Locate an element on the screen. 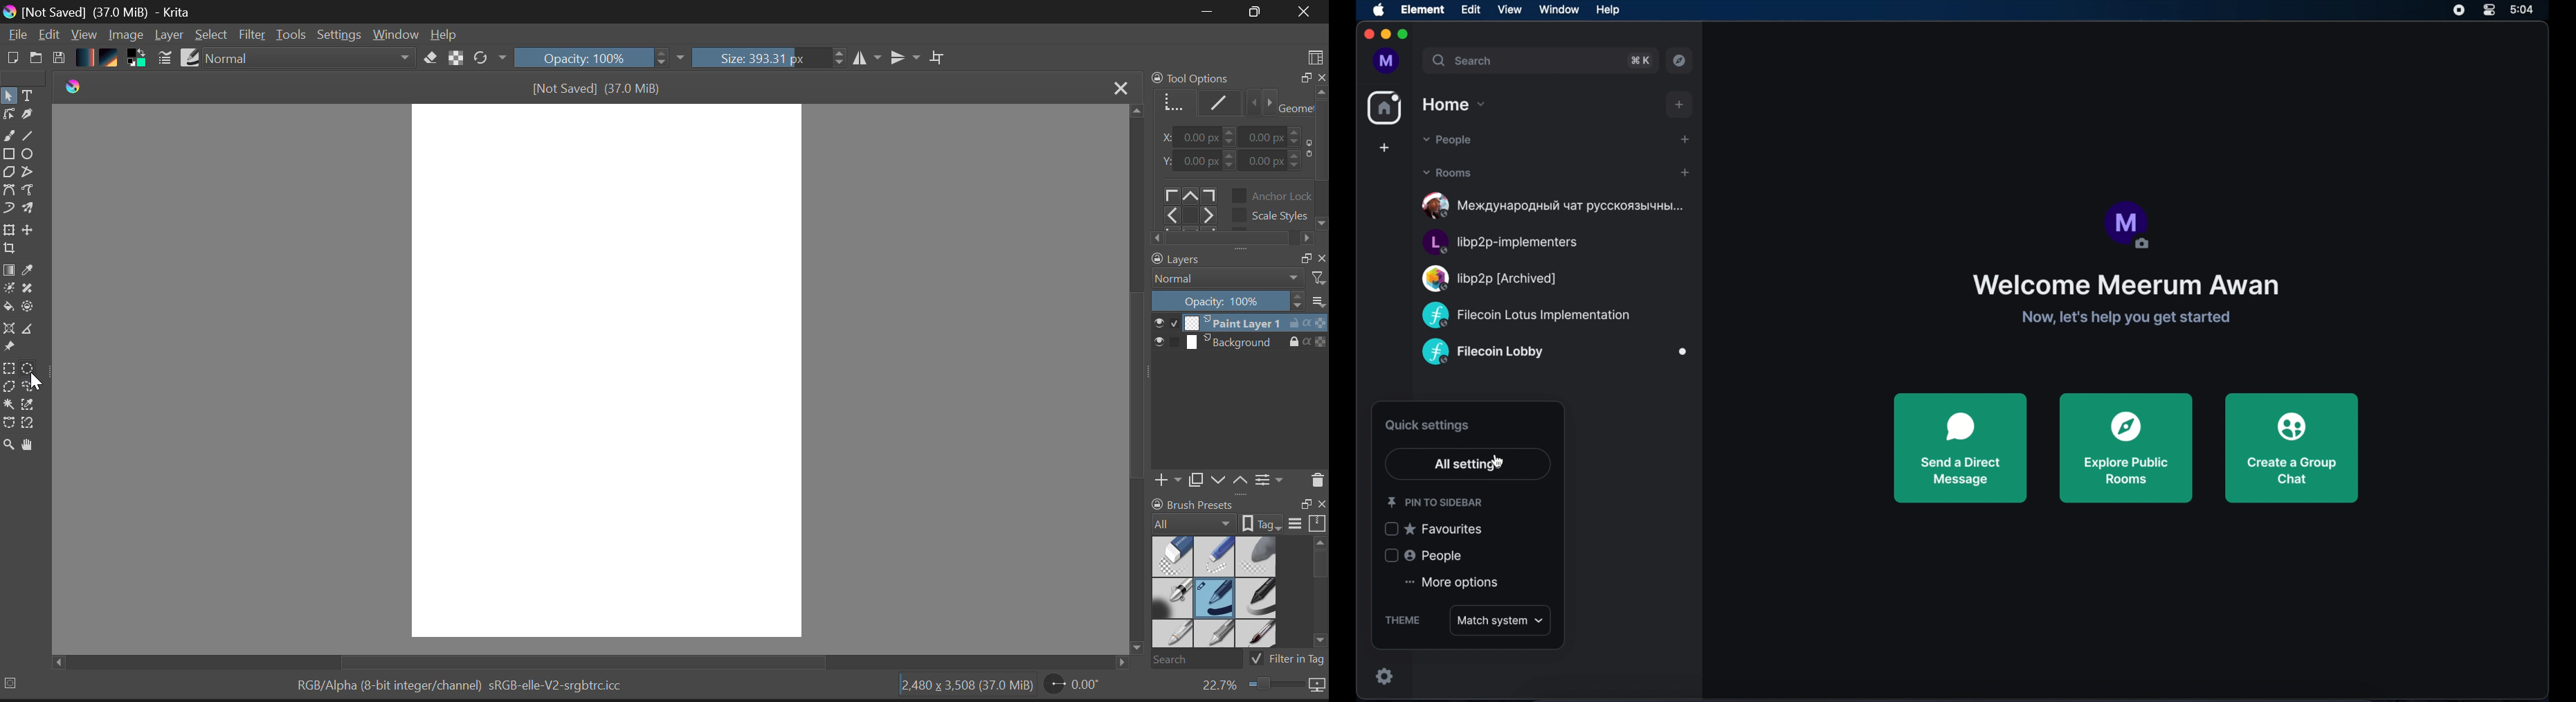  File is located at coordinates (17, 37).